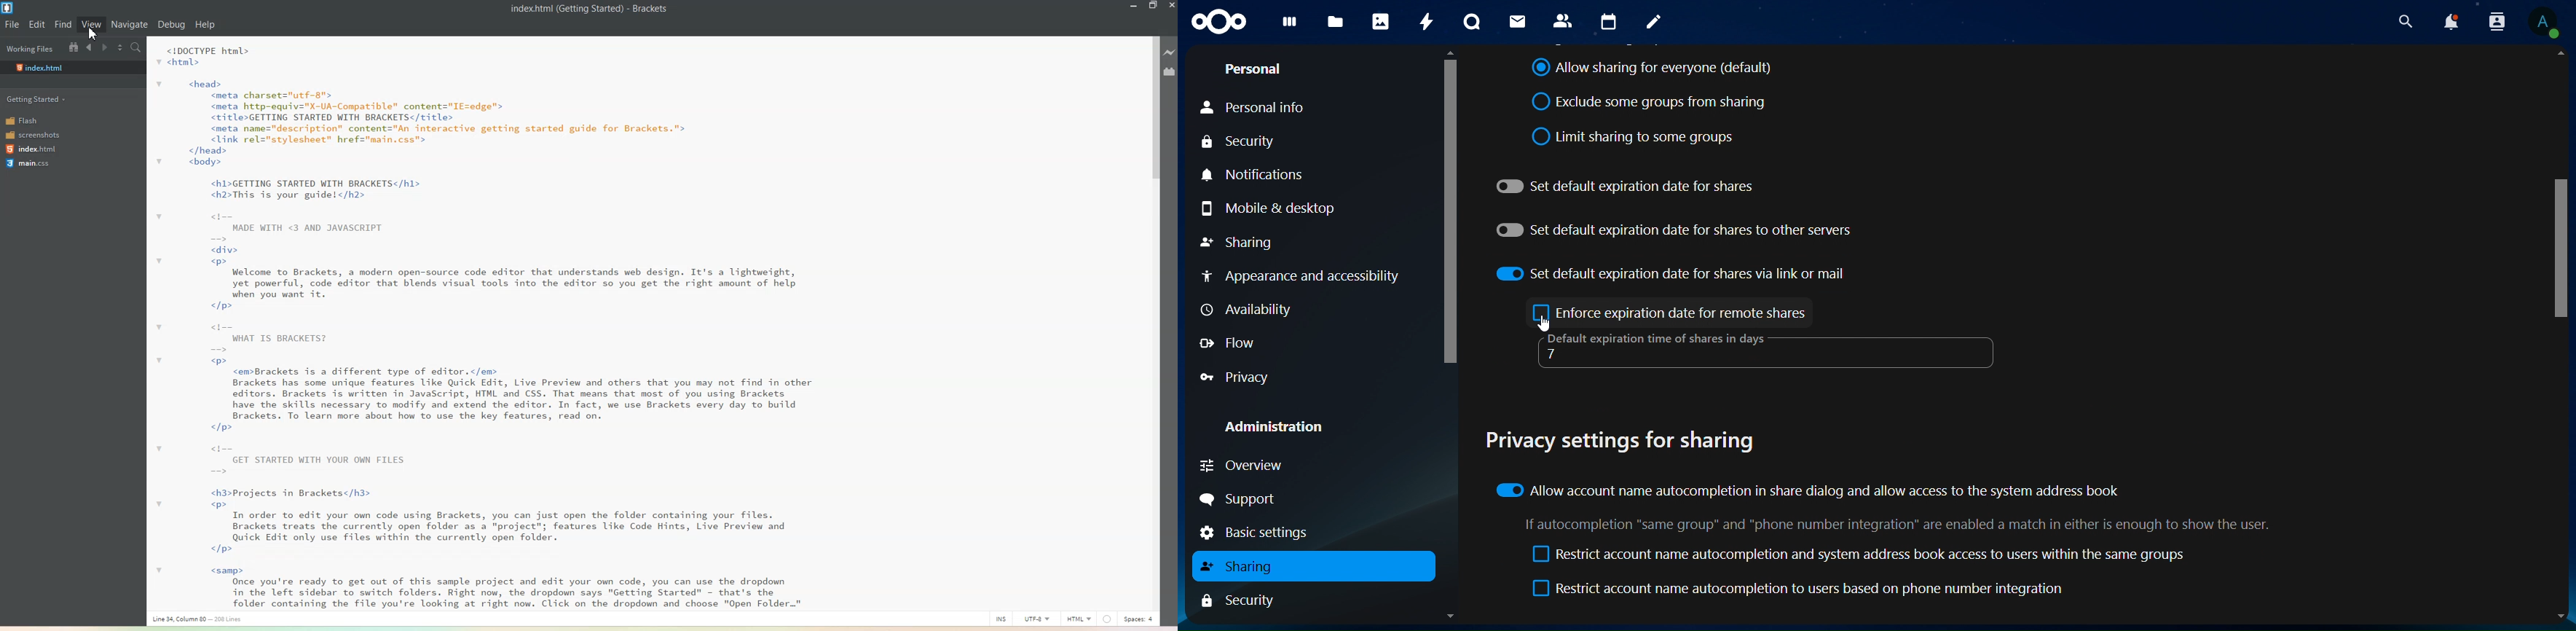 Image resolution: width=2576 pixels, height=644 pixels. Describe the element at coordinates (1288, 28) in the screenshot. I see `dashboard` at that location.